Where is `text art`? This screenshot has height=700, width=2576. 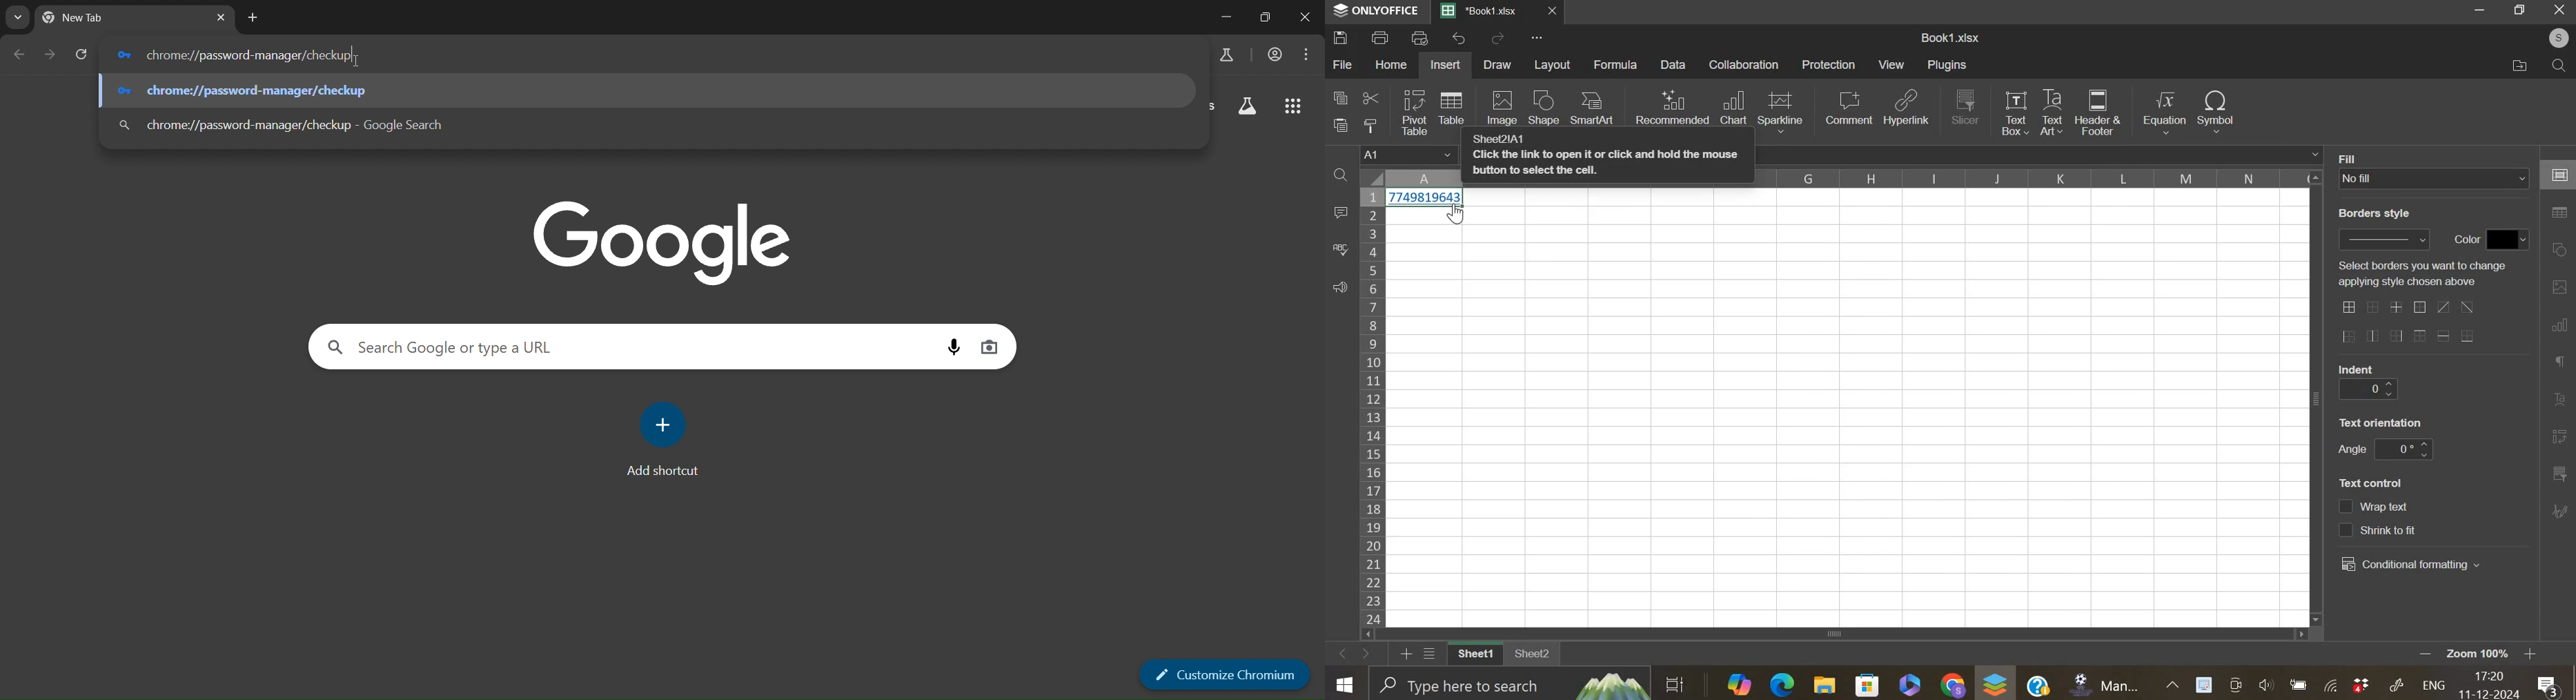 text art is located at coordinates (2052, 113).